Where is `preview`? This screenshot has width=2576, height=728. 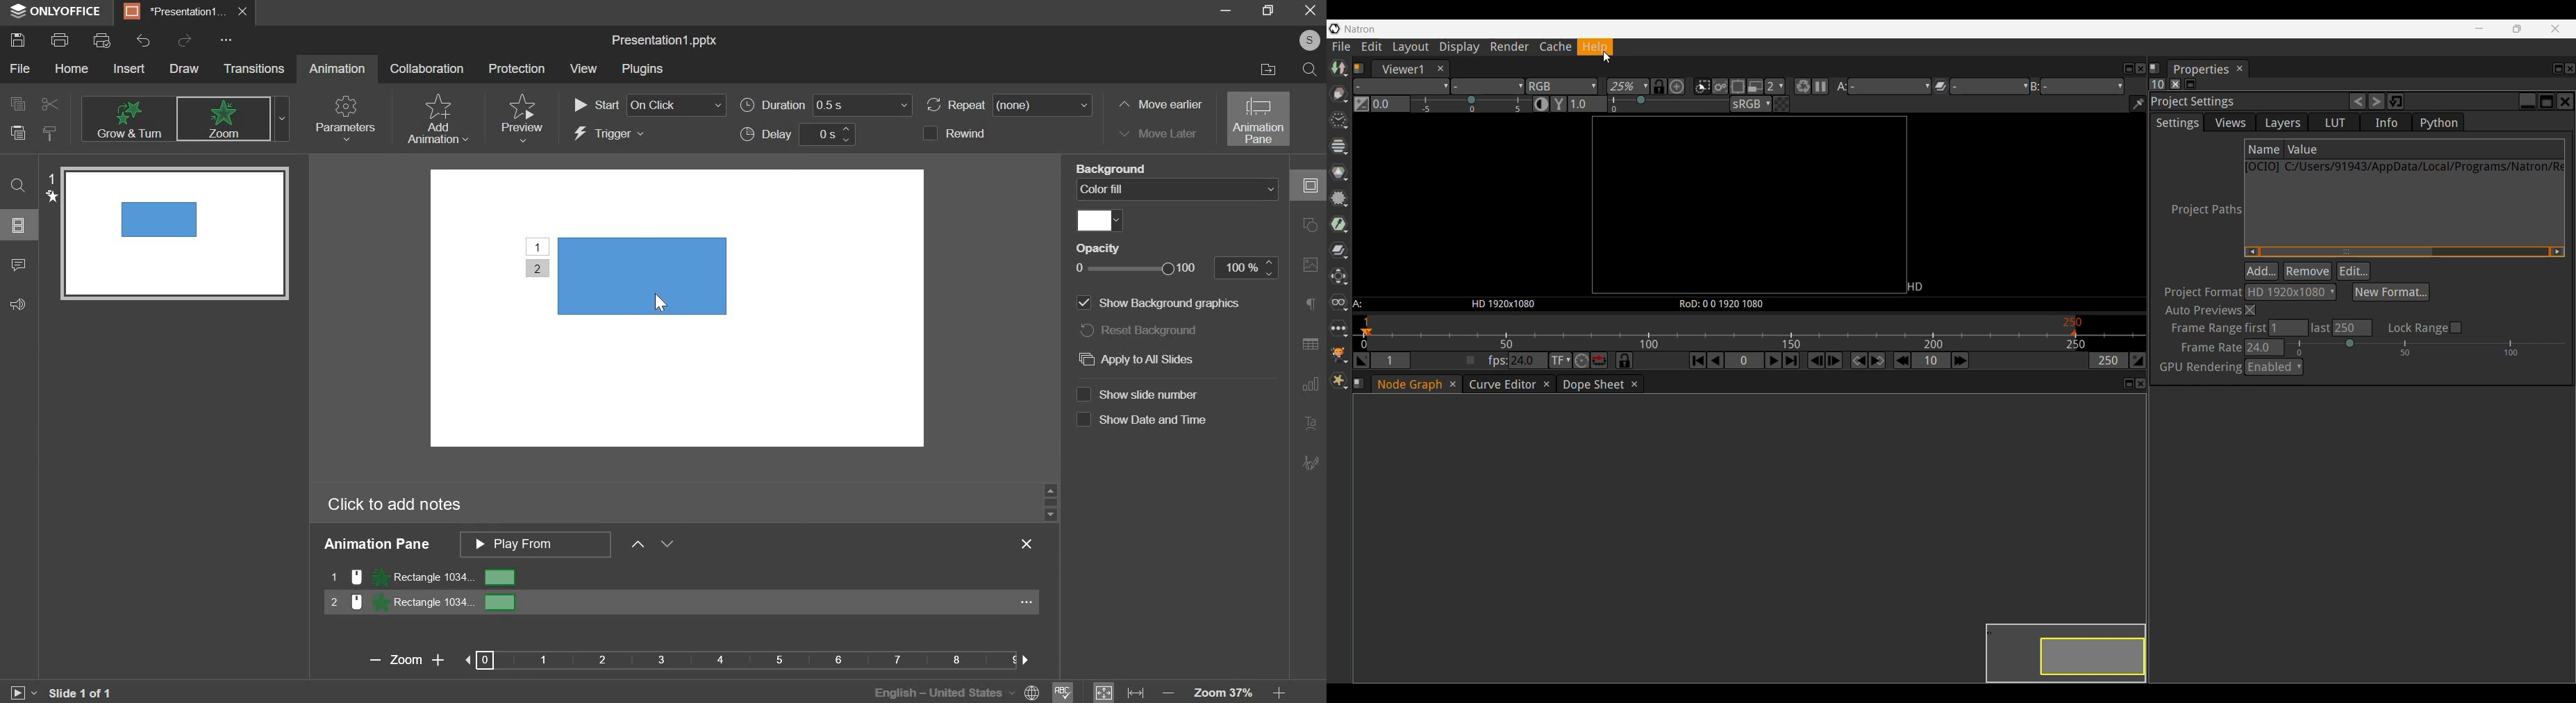
preview is located at coordinates (523, 113).